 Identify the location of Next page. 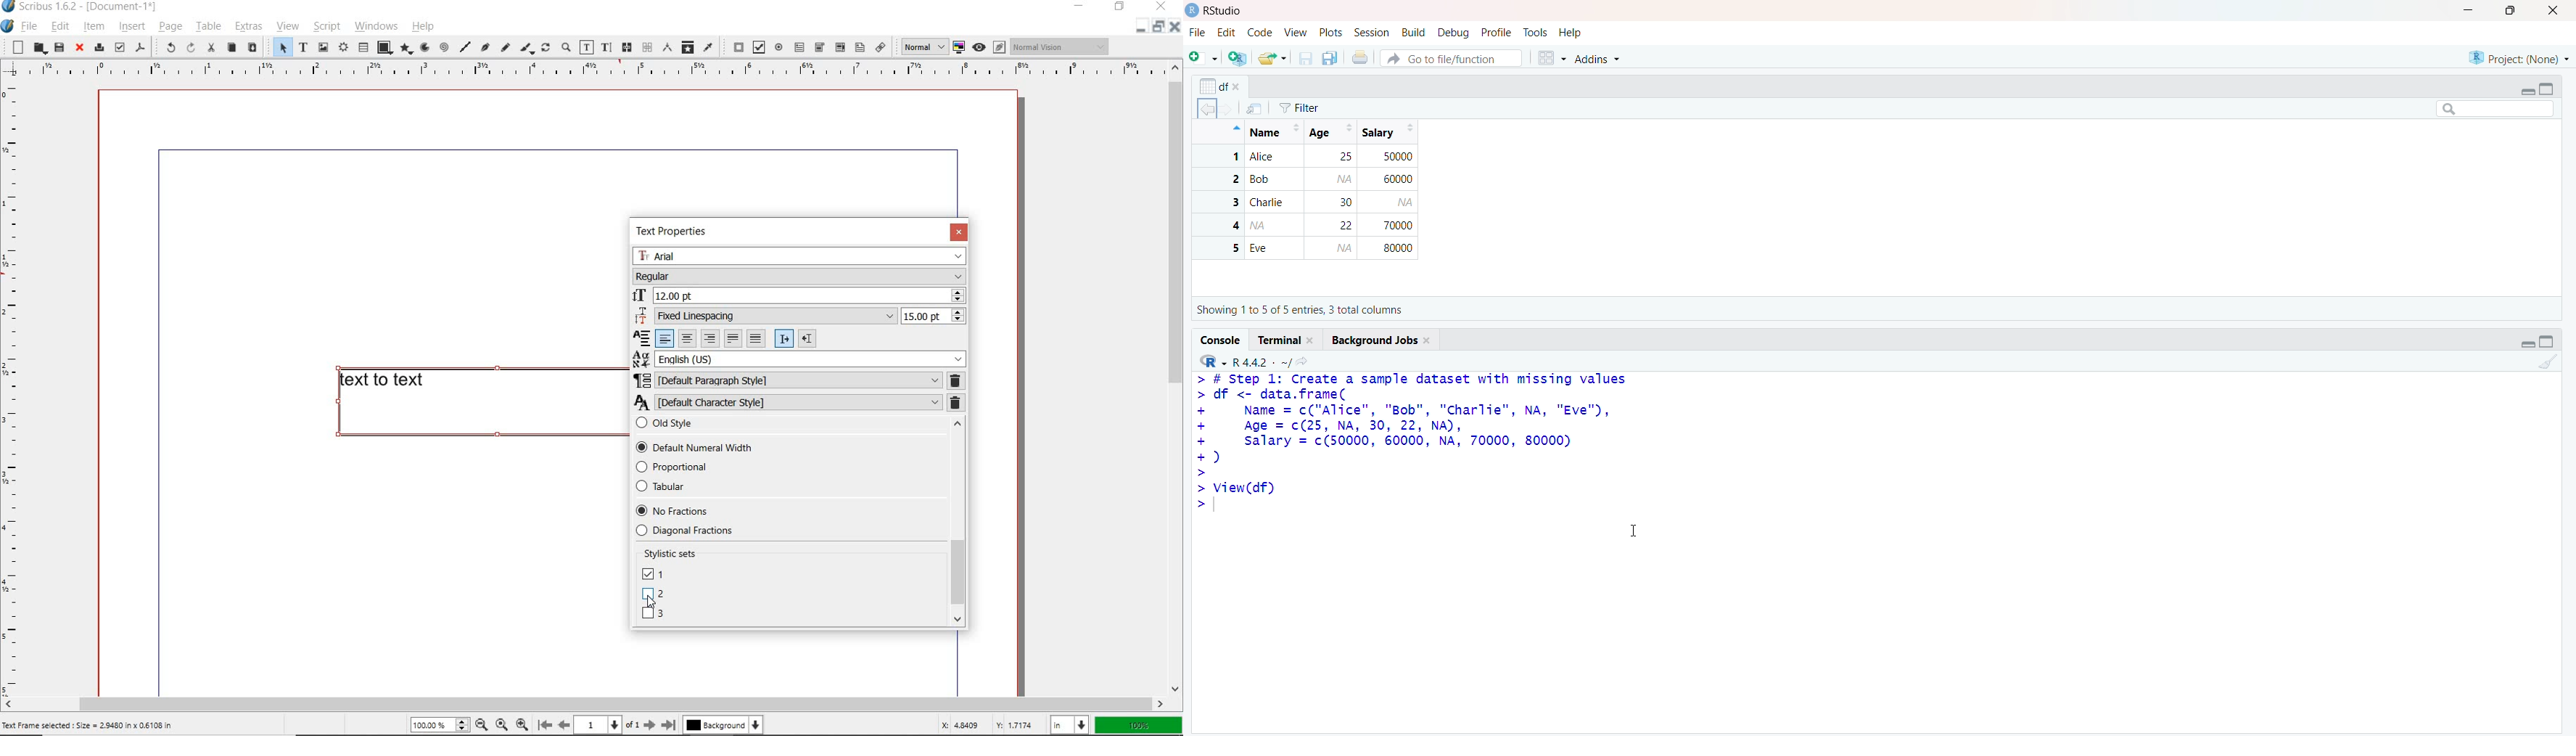
(649, 725).